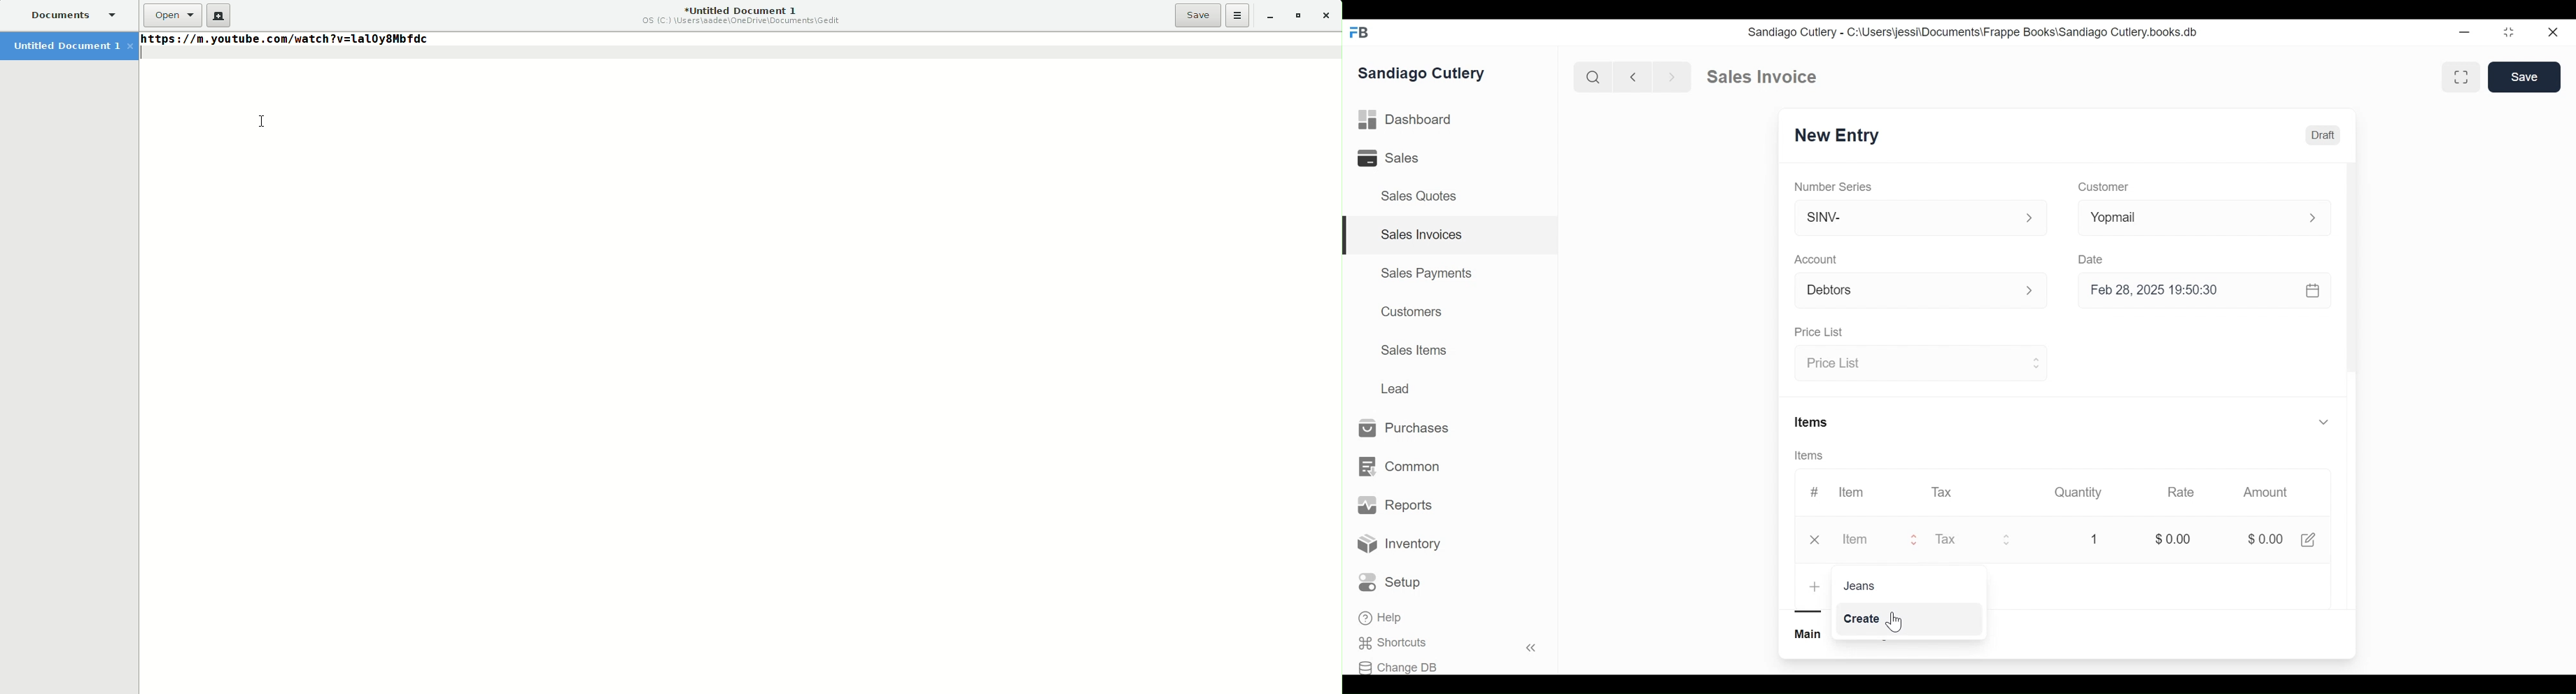 This screenshot has height=700, width=2576. I want to click on Lead, so click(1397, 387).